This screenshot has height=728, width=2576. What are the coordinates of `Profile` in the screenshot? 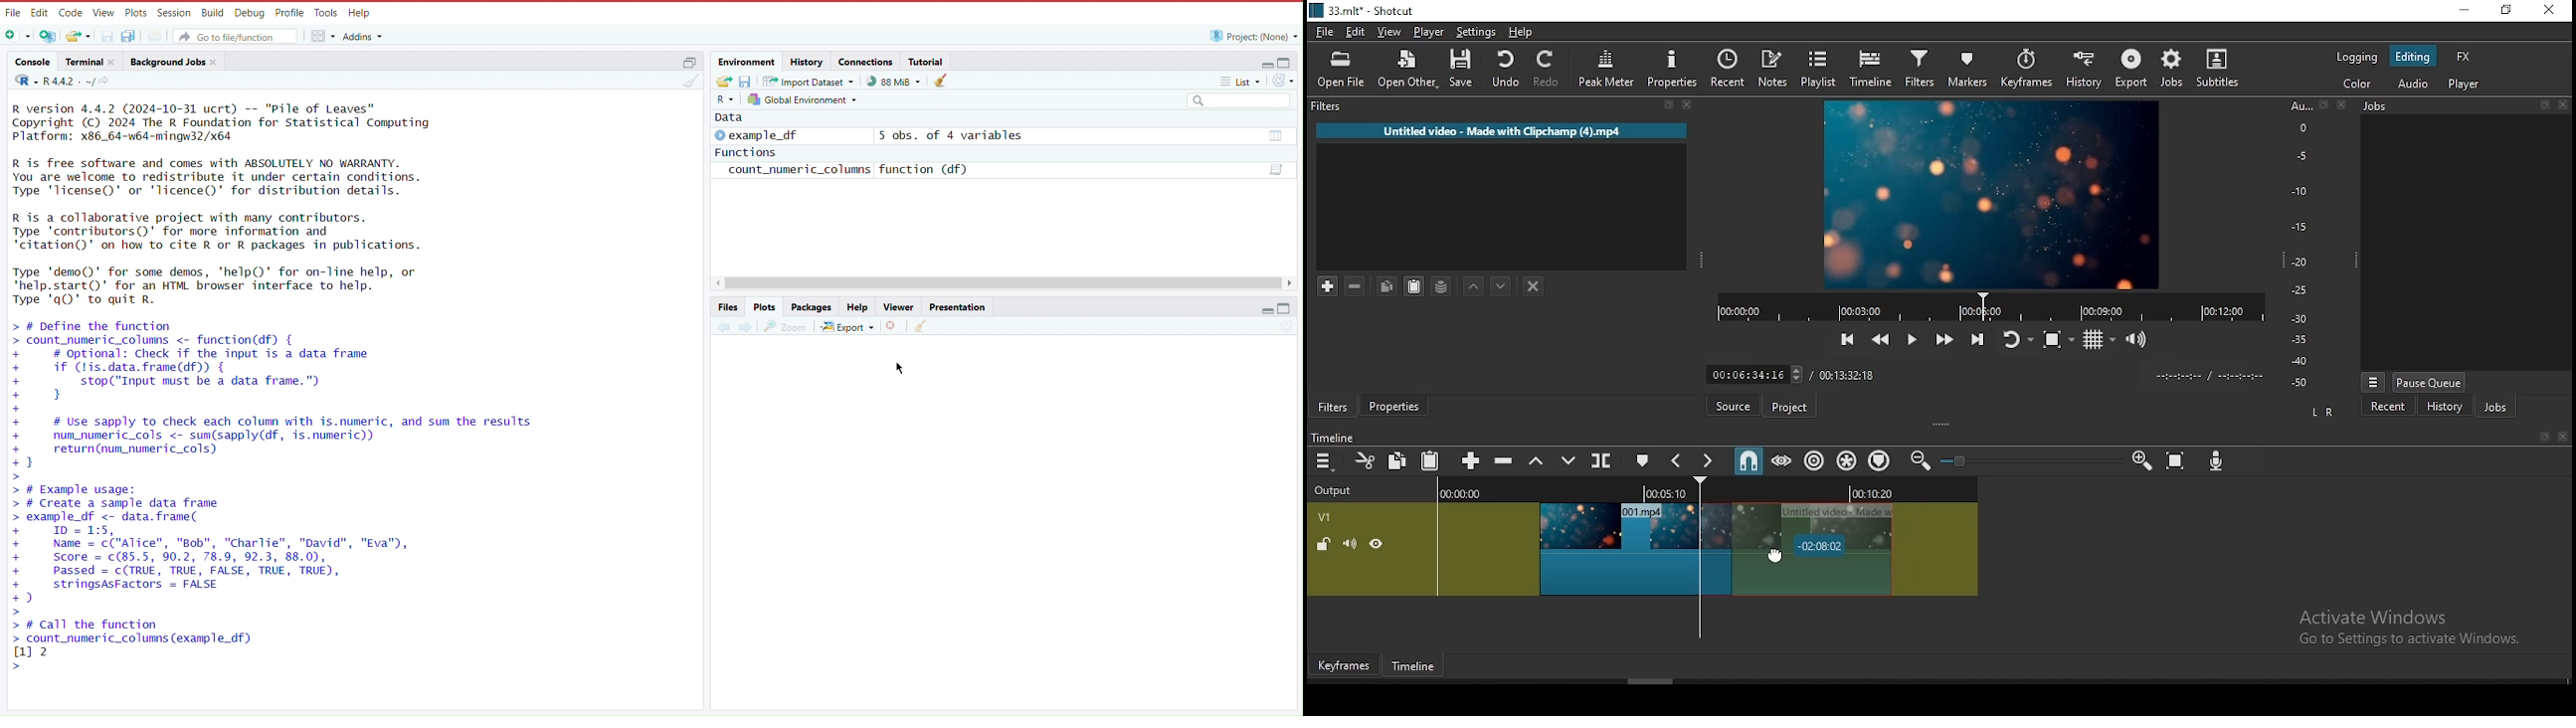 It's located at (287, 12).